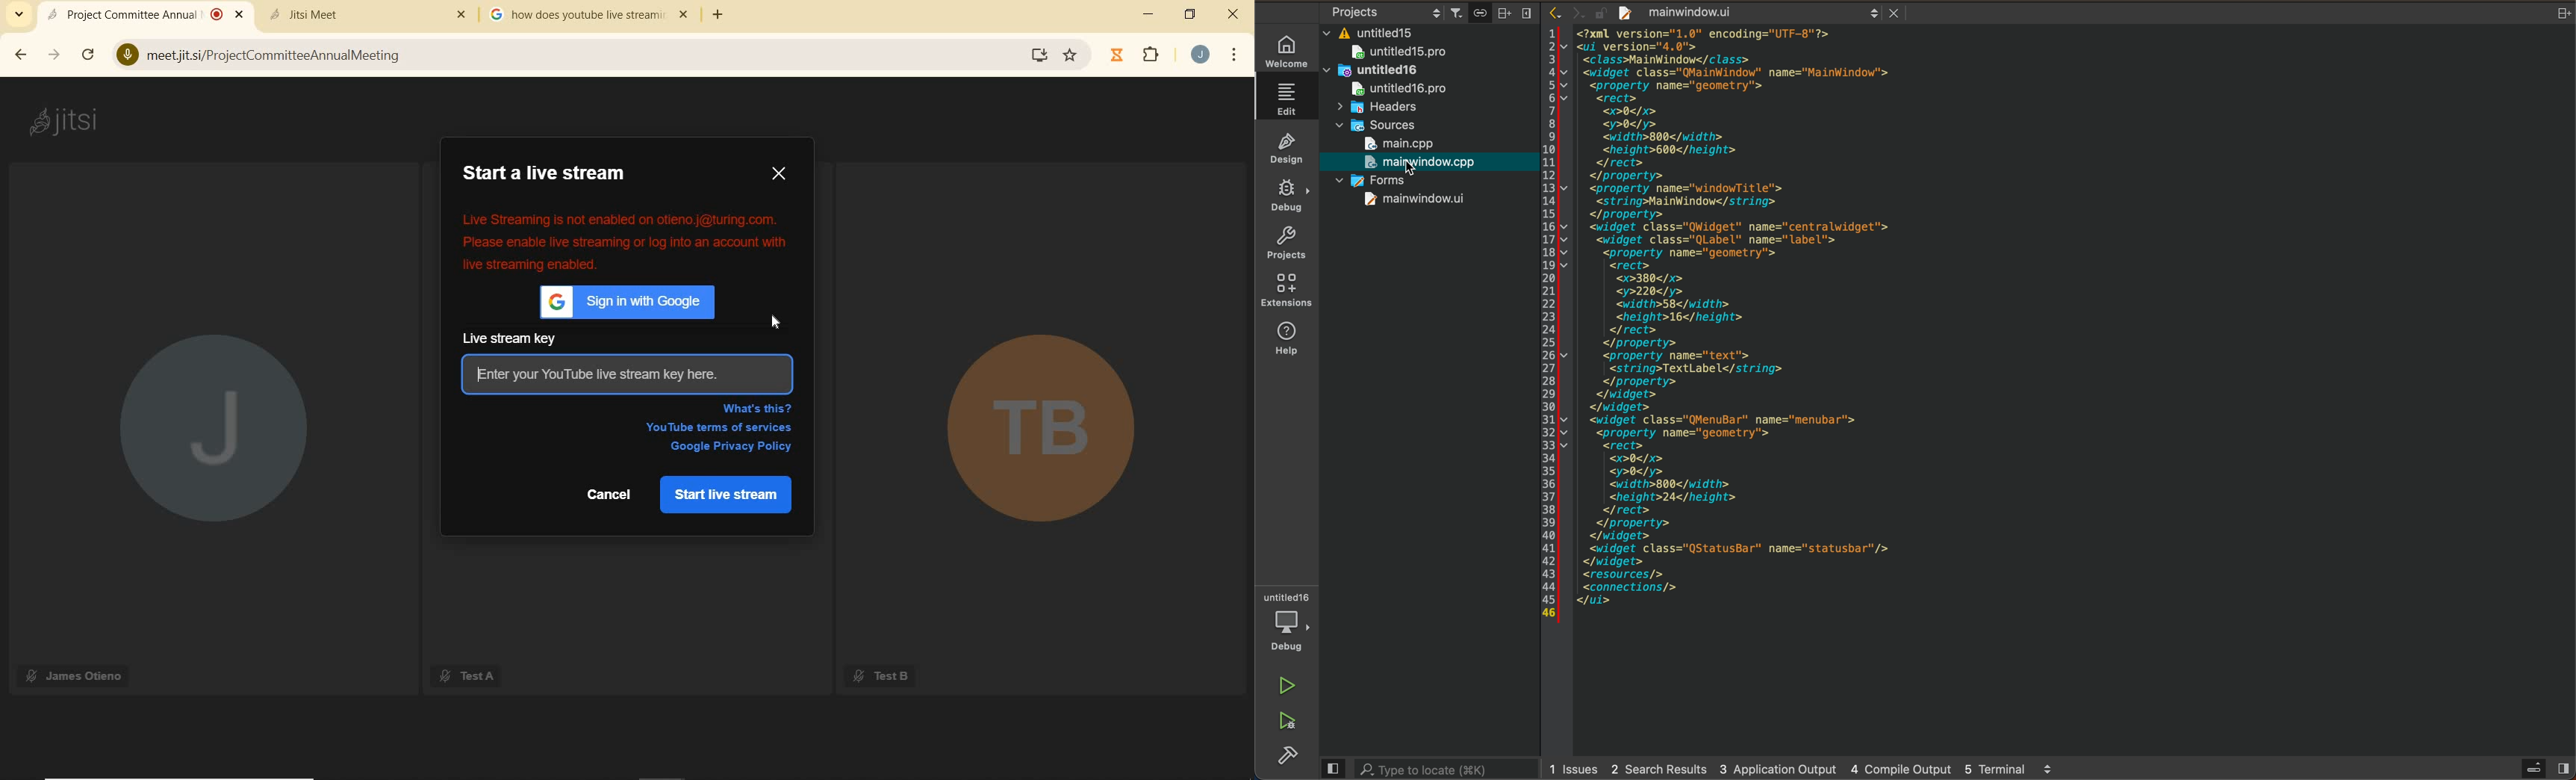 This screenshot has height=784, width=2576. What do you see at coordinates (1424, 769) in the screenshot?
I see `Type to locate` at bounding box center [1424, 769].